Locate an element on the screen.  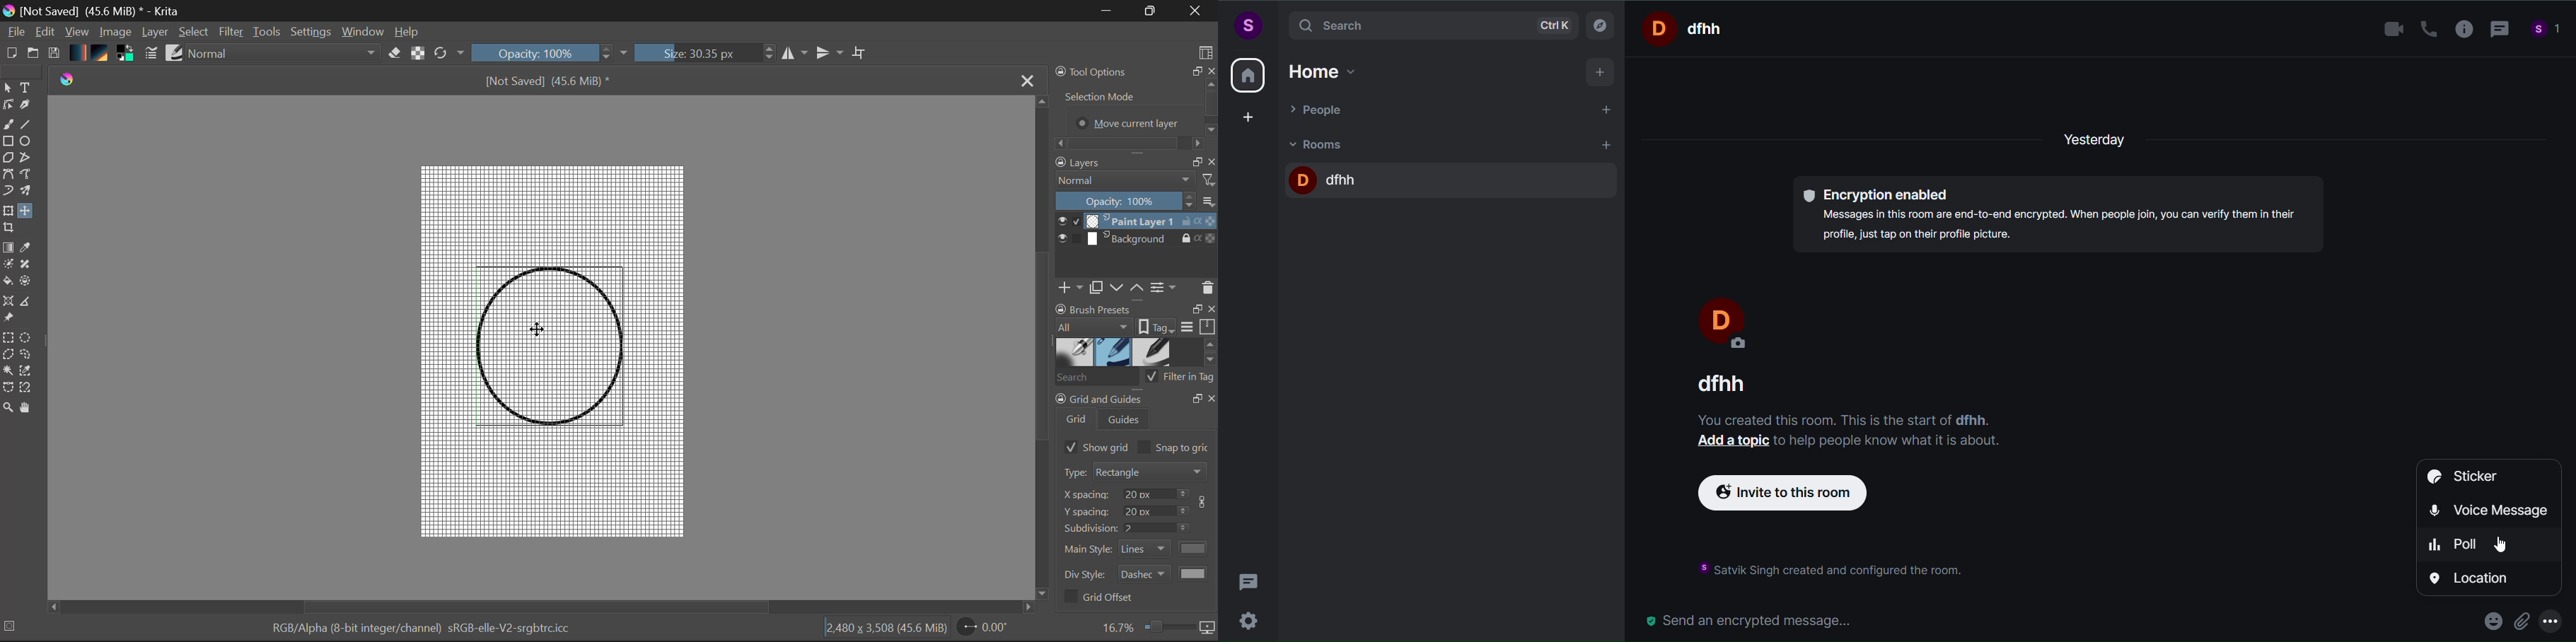
sticker is located at coordinates (2478, 476).